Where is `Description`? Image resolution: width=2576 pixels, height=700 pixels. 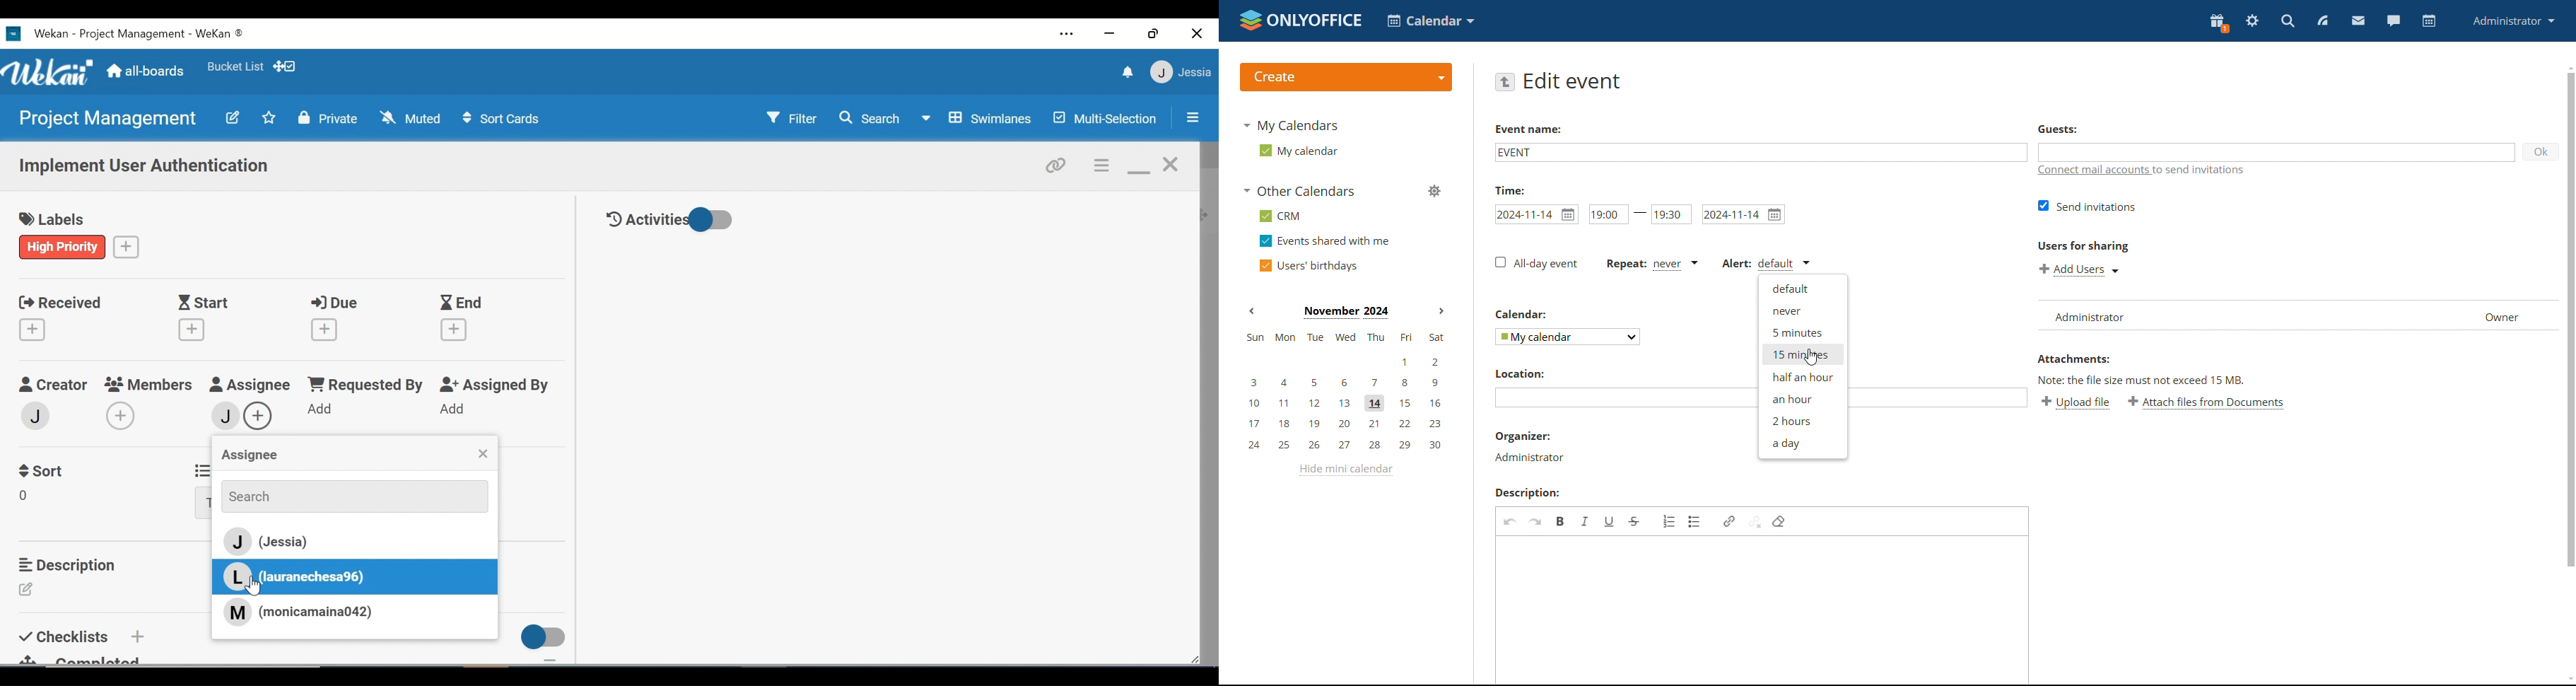
Description is located at coordinates (70, 565).